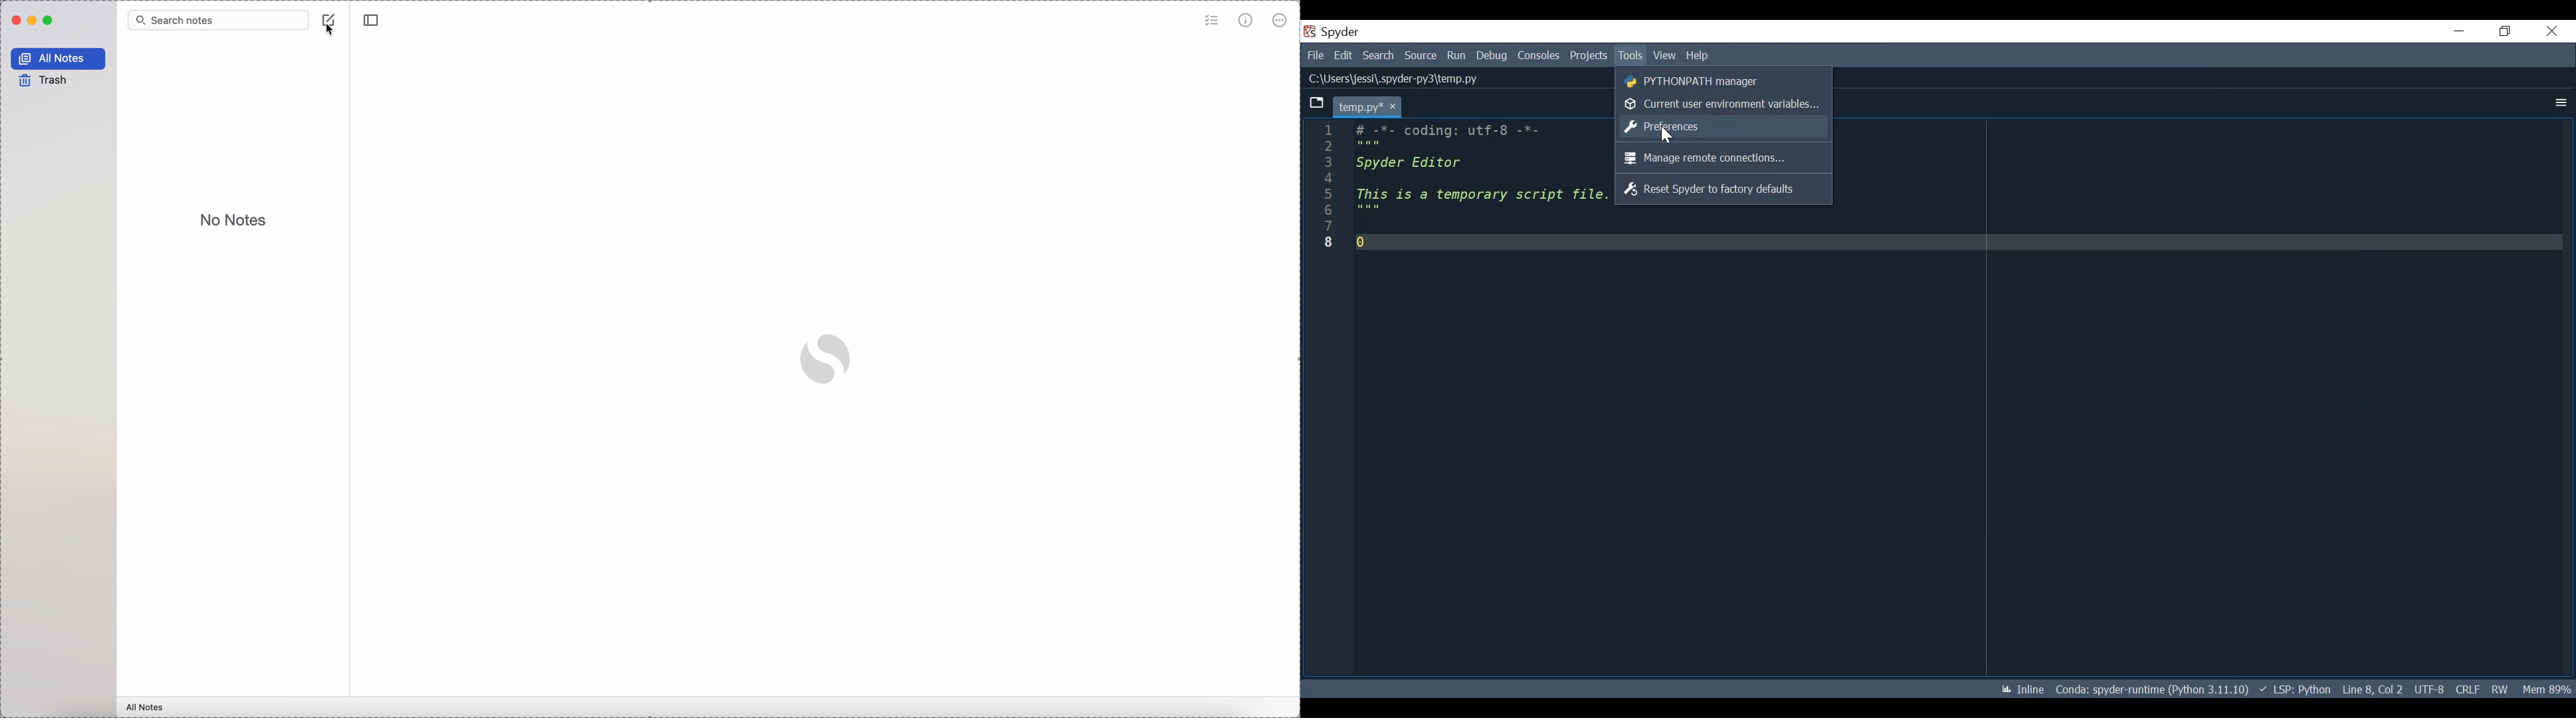 Image resolution: width=2576 pixels, height=728 pixels. What do you see at coordinates (1589, 57) in the screenshot?
I see `Projects` at bounding box center [1589, 57].